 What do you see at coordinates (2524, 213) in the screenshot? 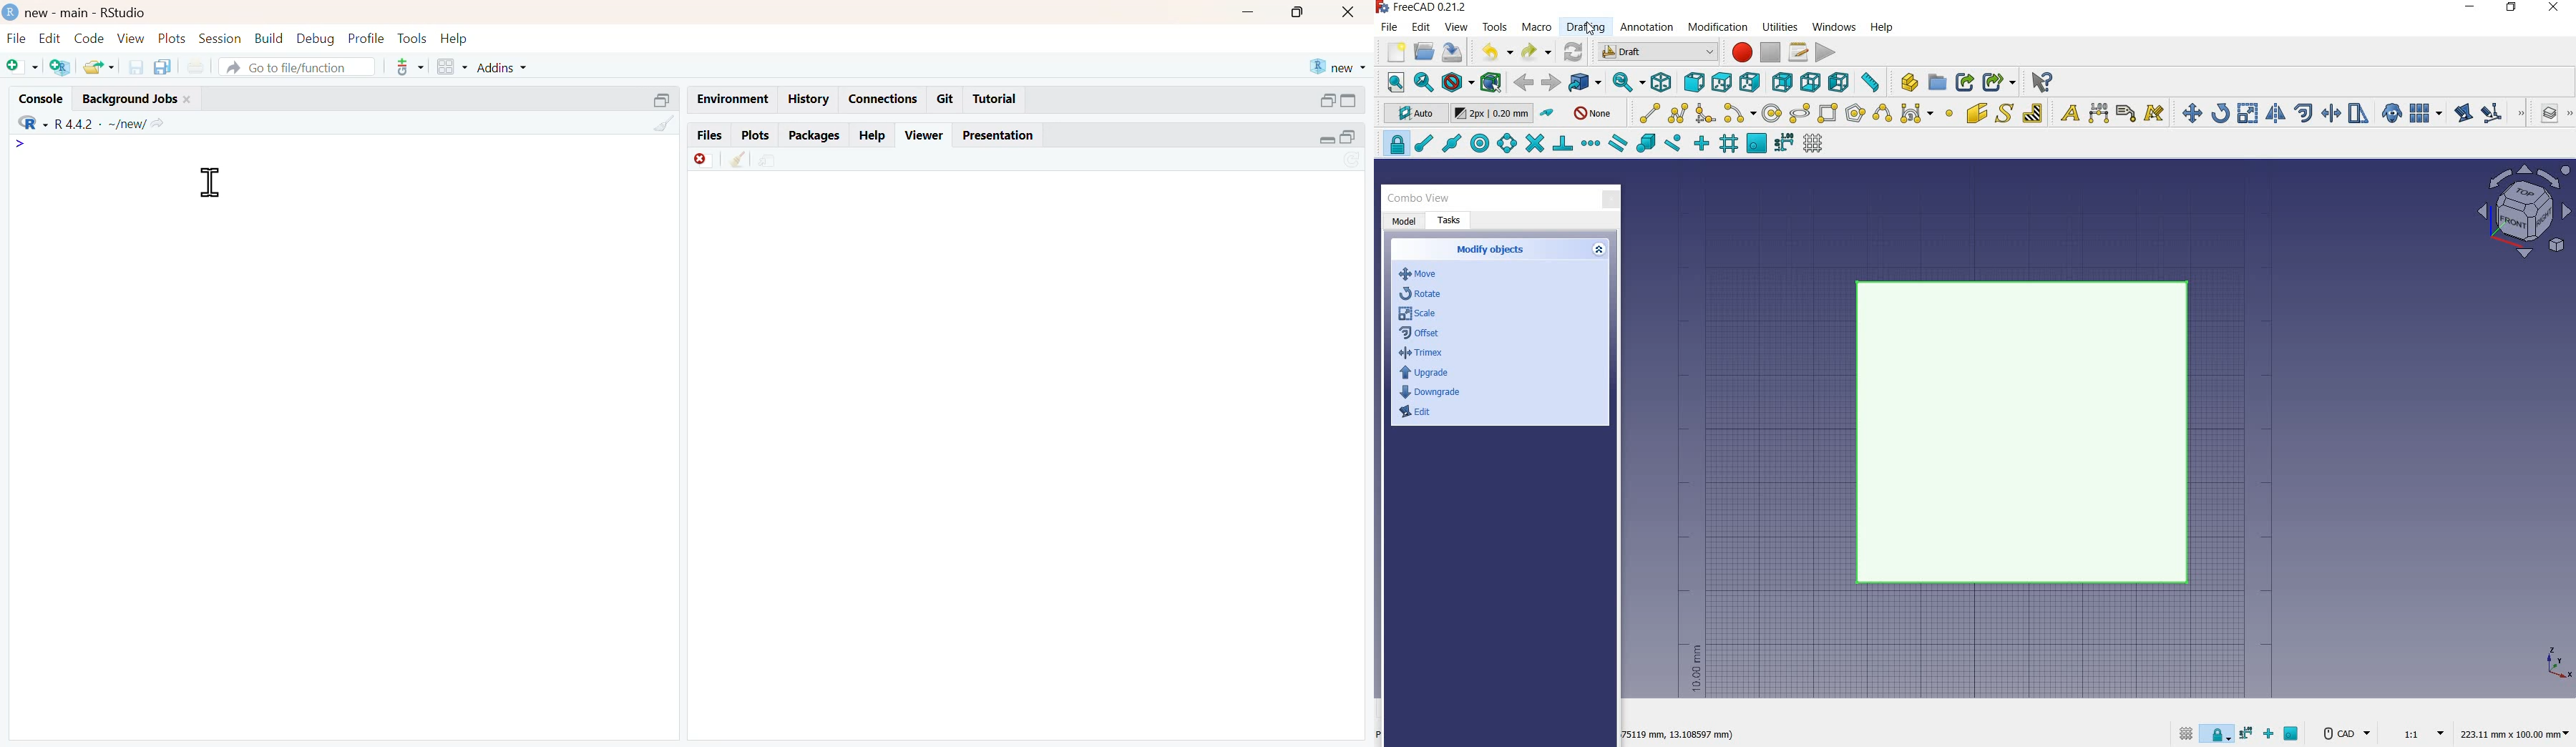
I see `view plane options` at bounding box center [2524, 213].